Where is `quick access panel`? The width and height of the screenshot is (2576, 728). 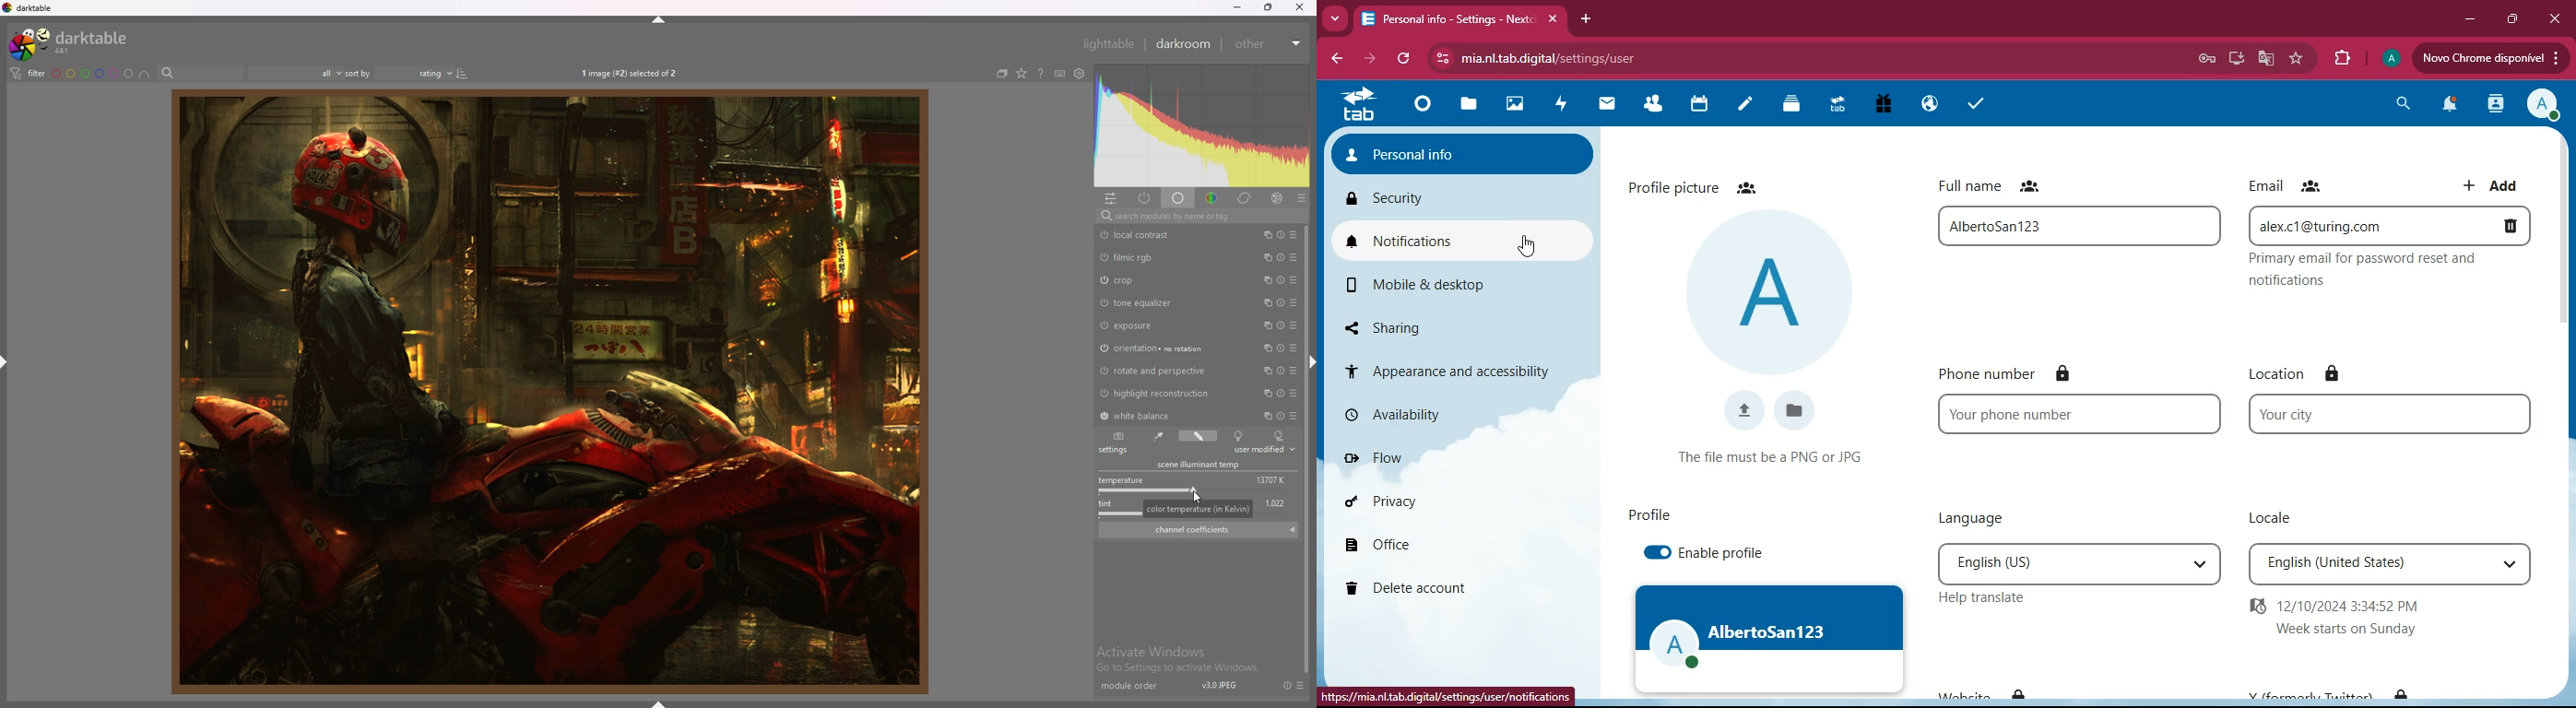
quick access panel is located at coordinates (1111, 198).